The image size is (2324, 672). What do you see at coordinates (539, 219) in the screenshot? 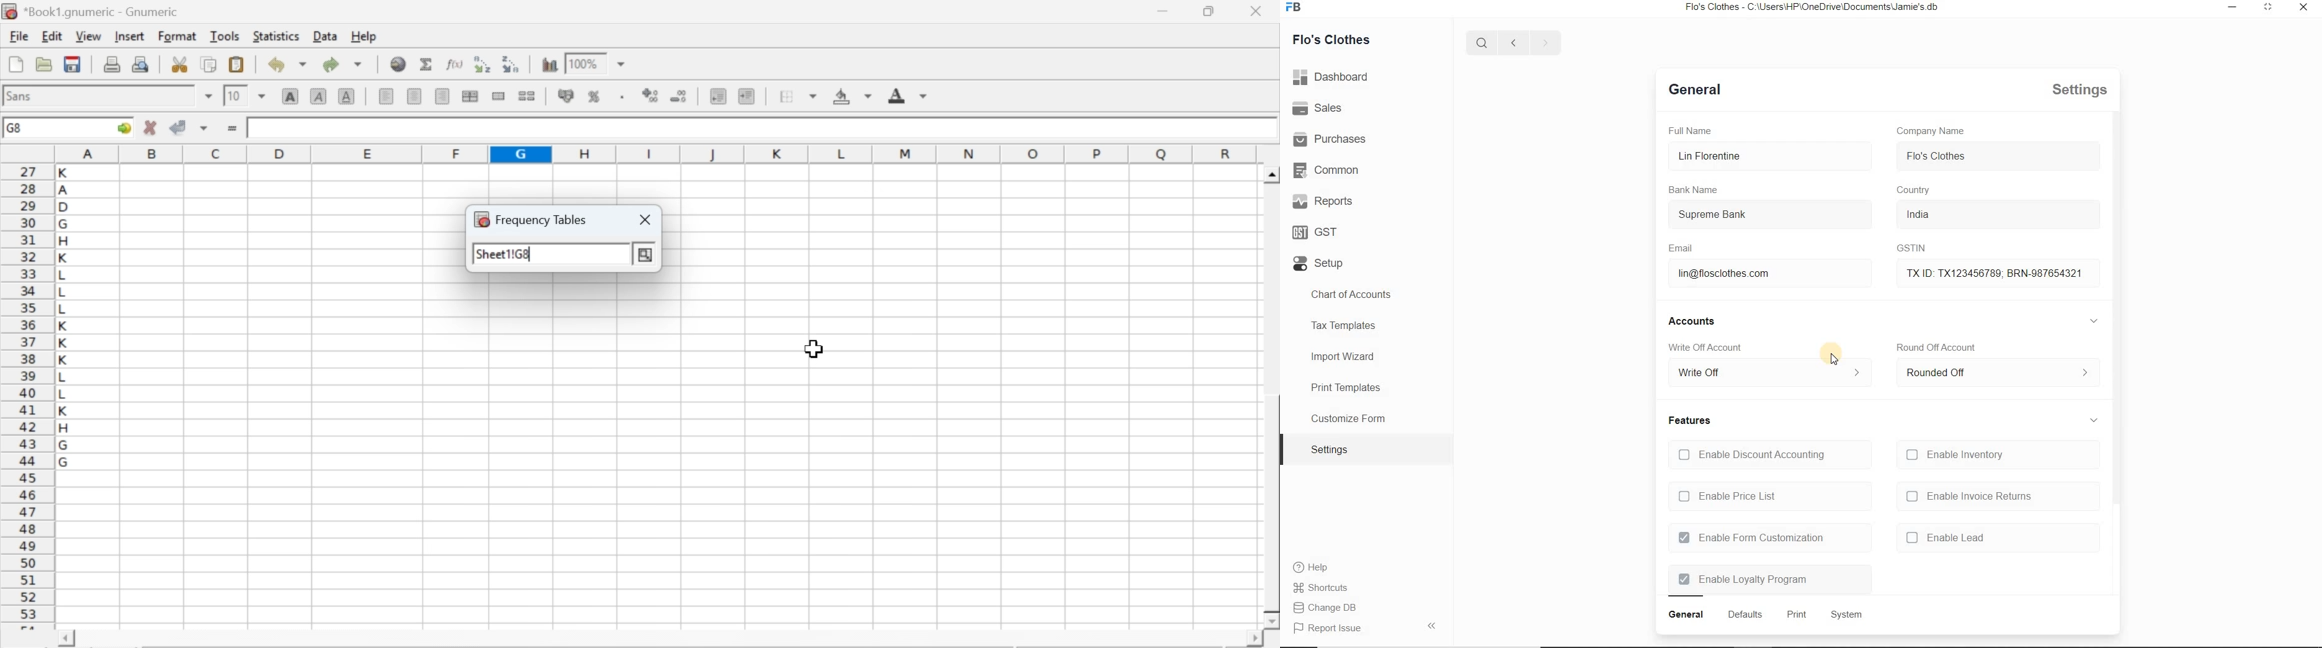
I see `Frequency tables` at bounding box center [539, 219].